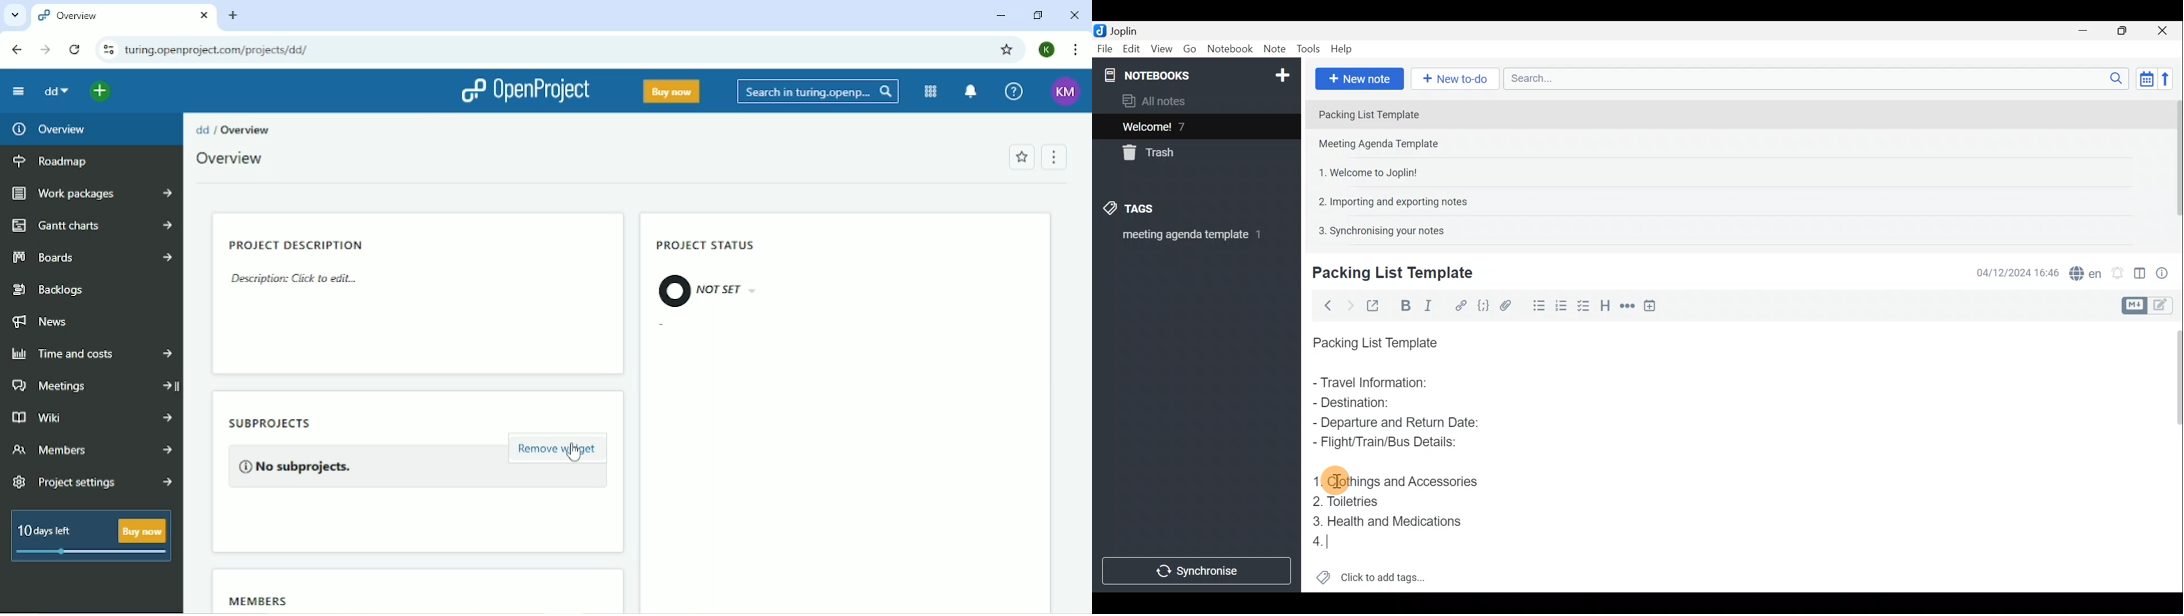 This screenshot has width=2184, height=616. Describe the element at coordinates (2127, 31) in the screenshot. I see `Maximise` at that location.